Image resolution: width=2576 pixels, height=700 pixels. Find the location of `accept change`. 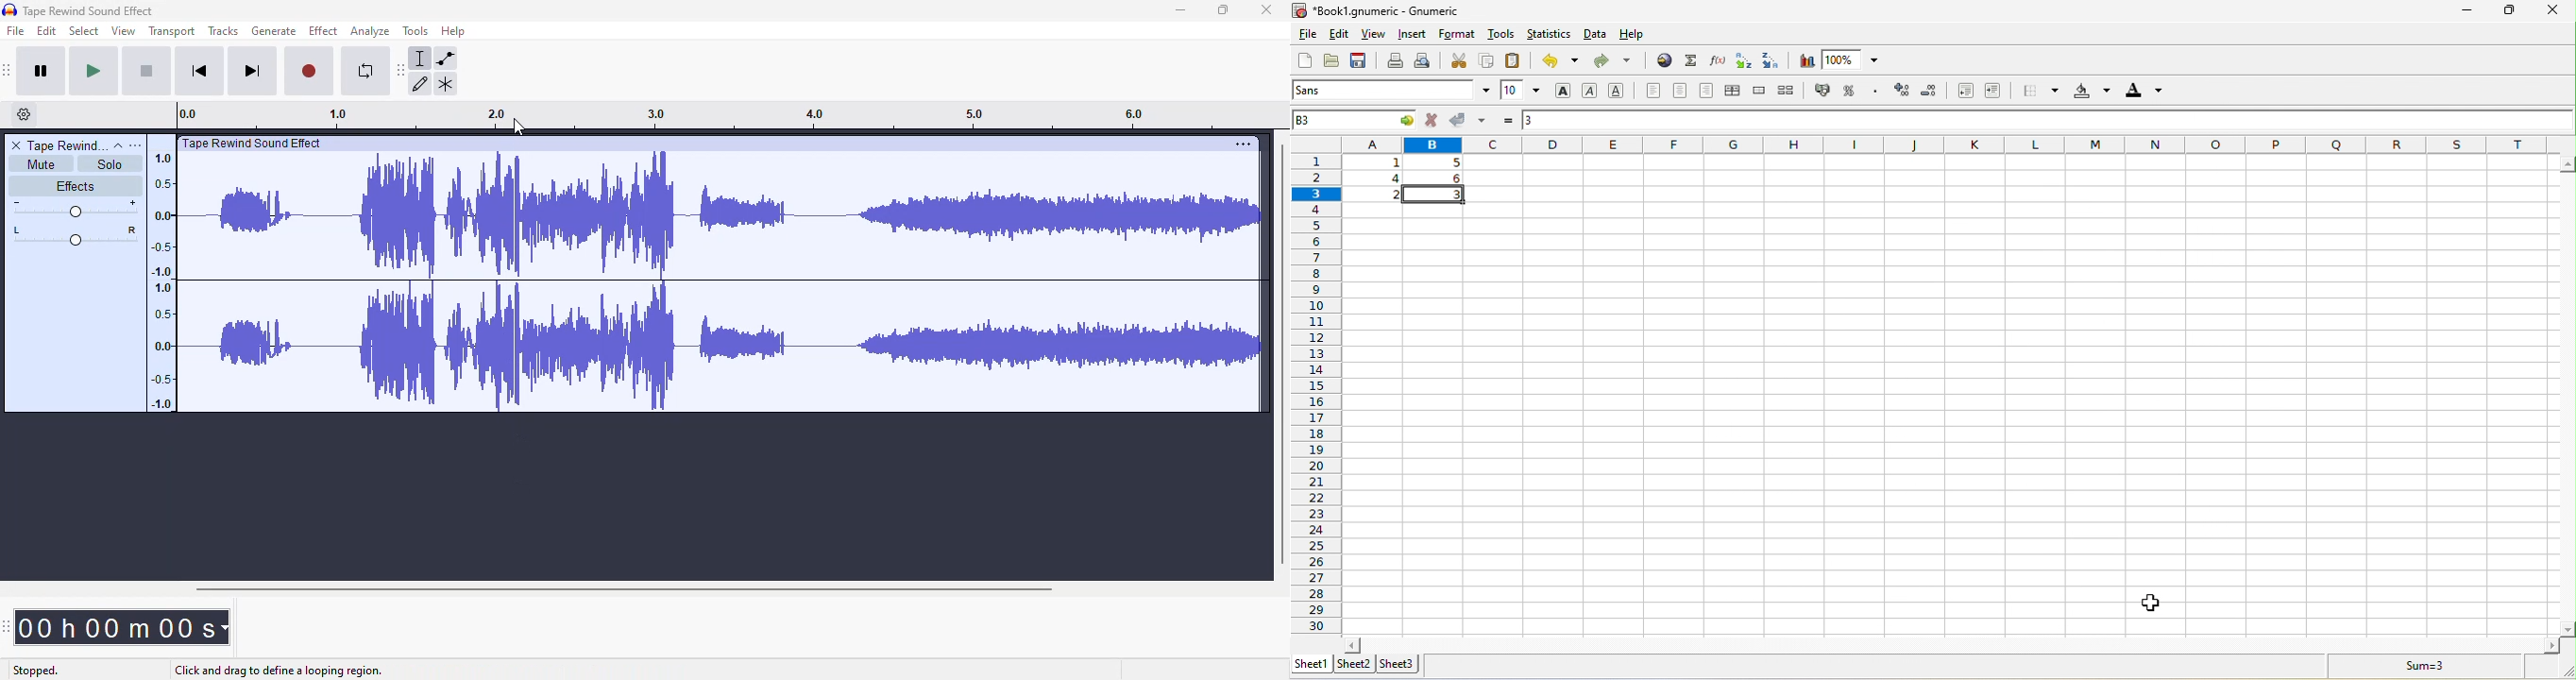

accept change is located at coordinates (1471, 120).